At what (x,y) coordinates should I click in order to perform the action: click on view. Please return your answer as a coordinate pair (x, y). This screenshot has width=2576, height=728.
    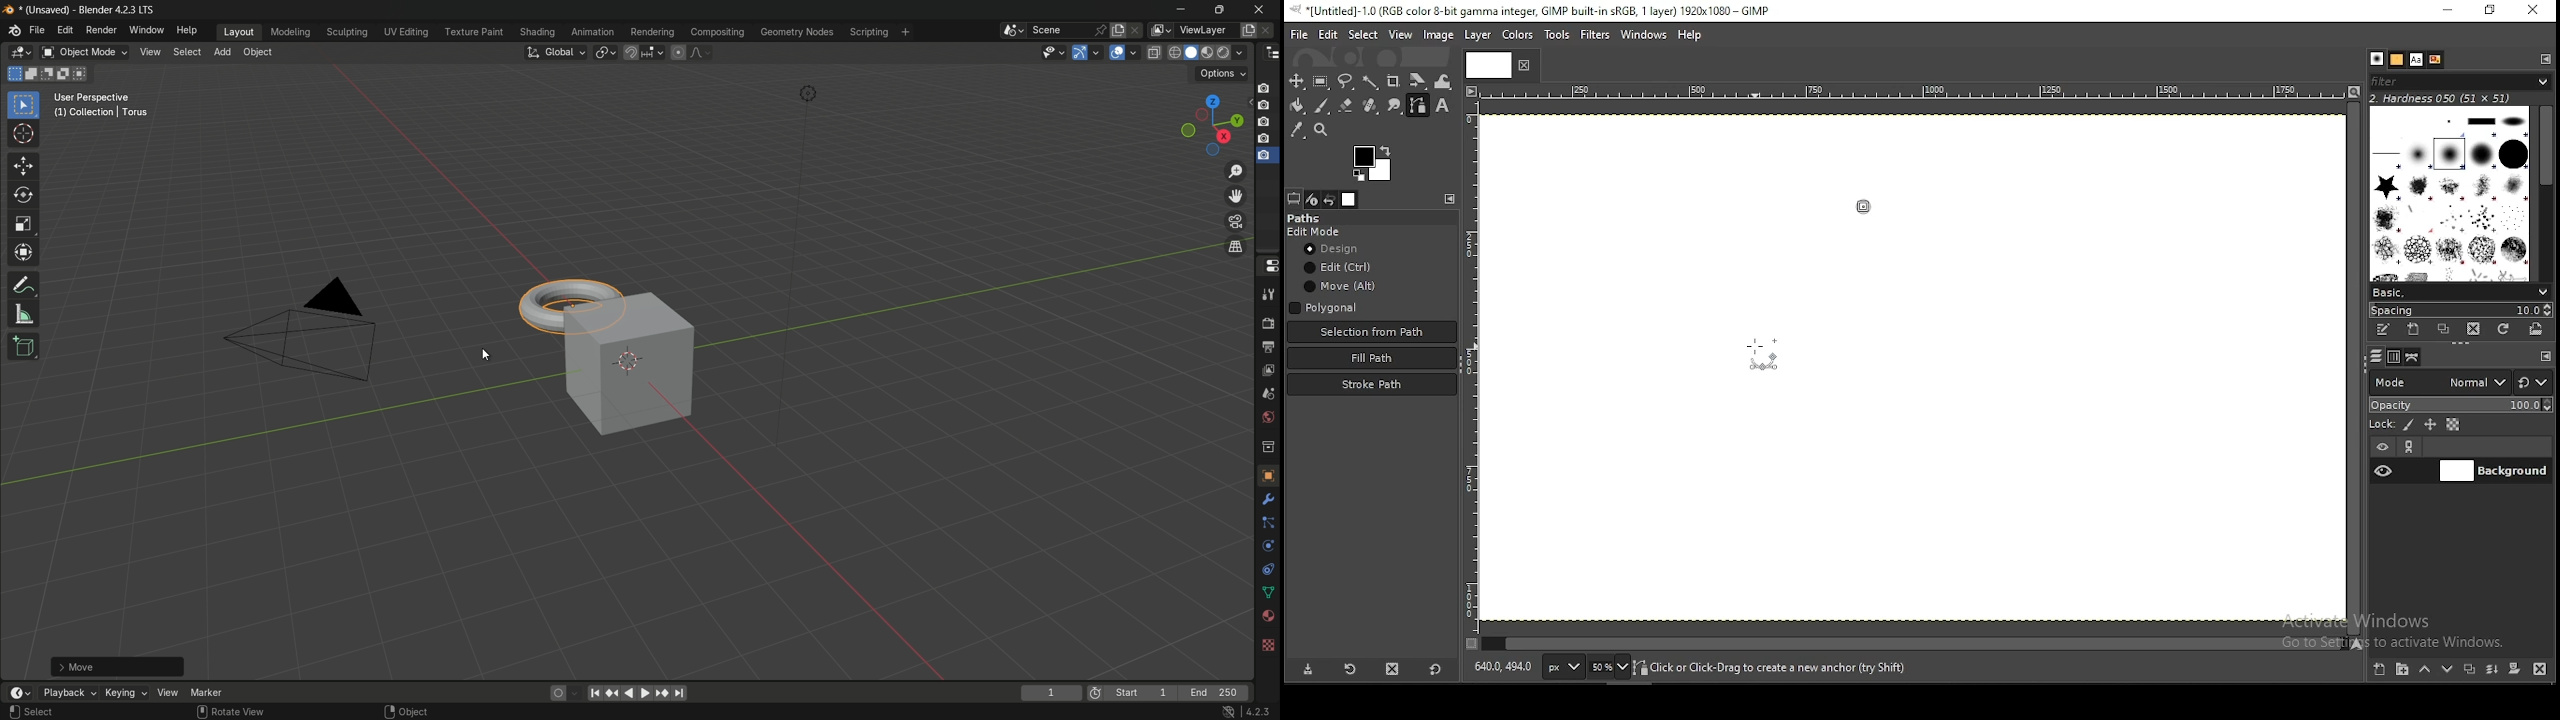
    Looking at the image, I should click on (167, 693).